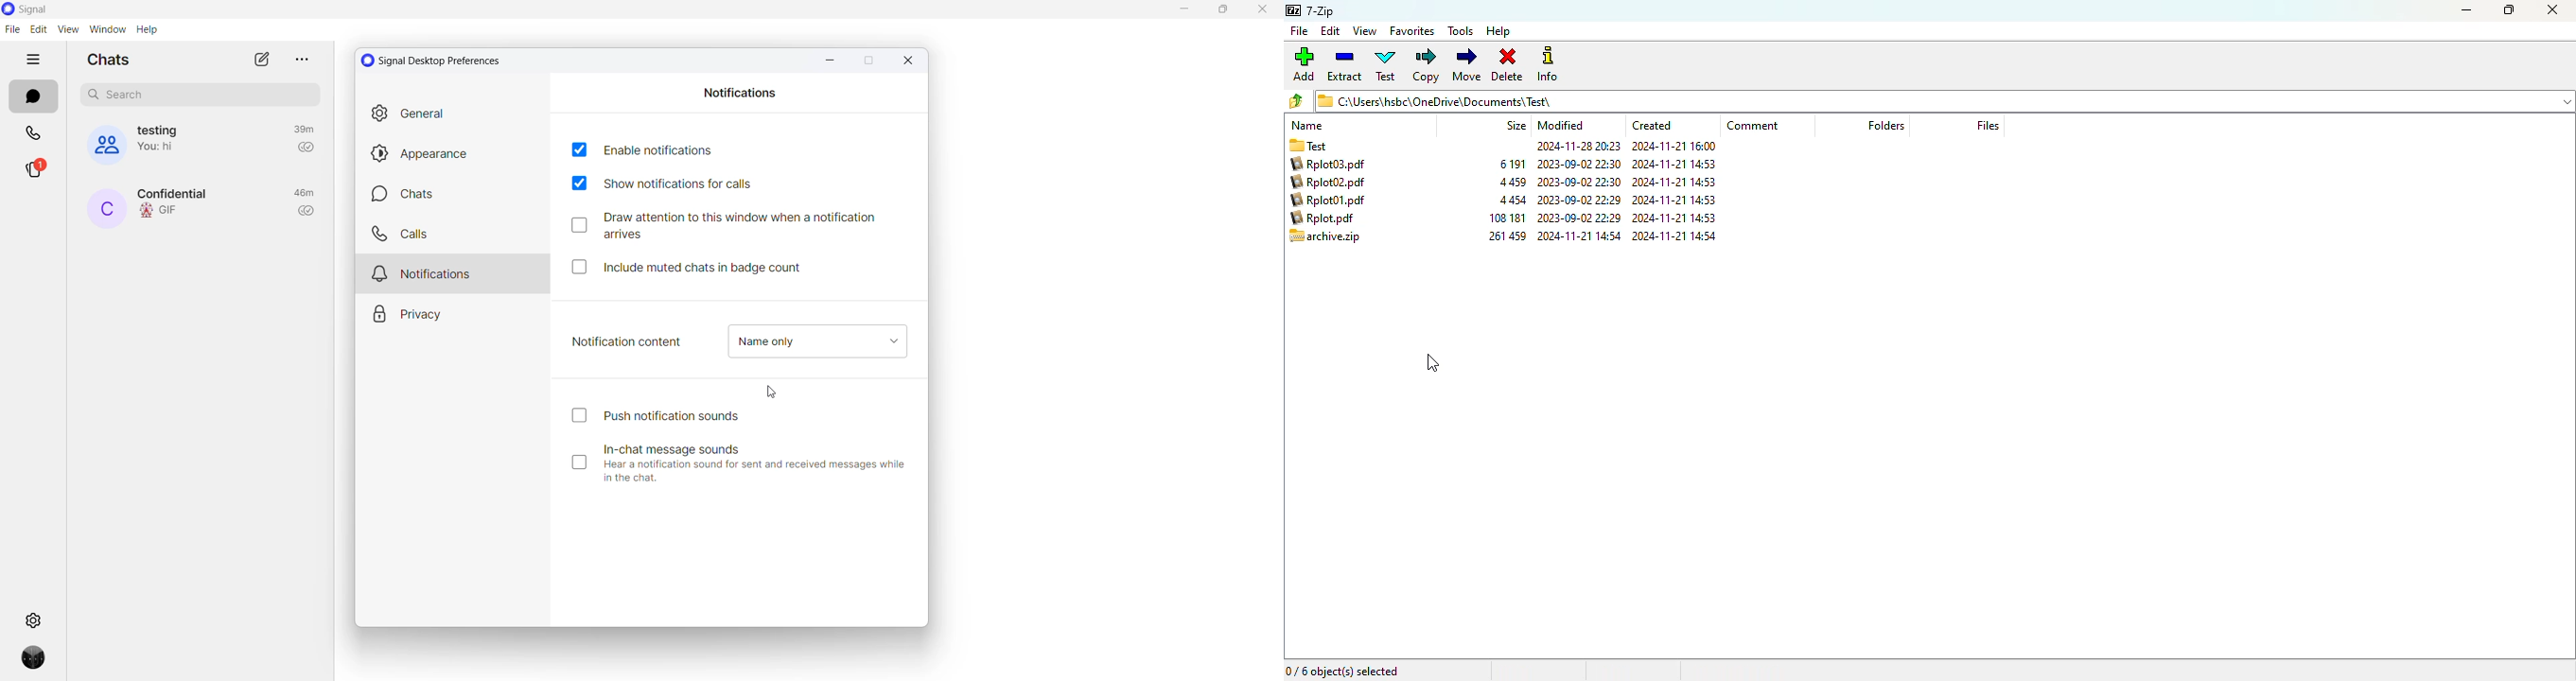 The image size is (2576, 700). What do you see at coordinates (741, 462) in the screenshot?
I see `In-chat message sounds
Hear a notification sound for sent and received messages while
in the chat.` at bounding box center [741, 462].